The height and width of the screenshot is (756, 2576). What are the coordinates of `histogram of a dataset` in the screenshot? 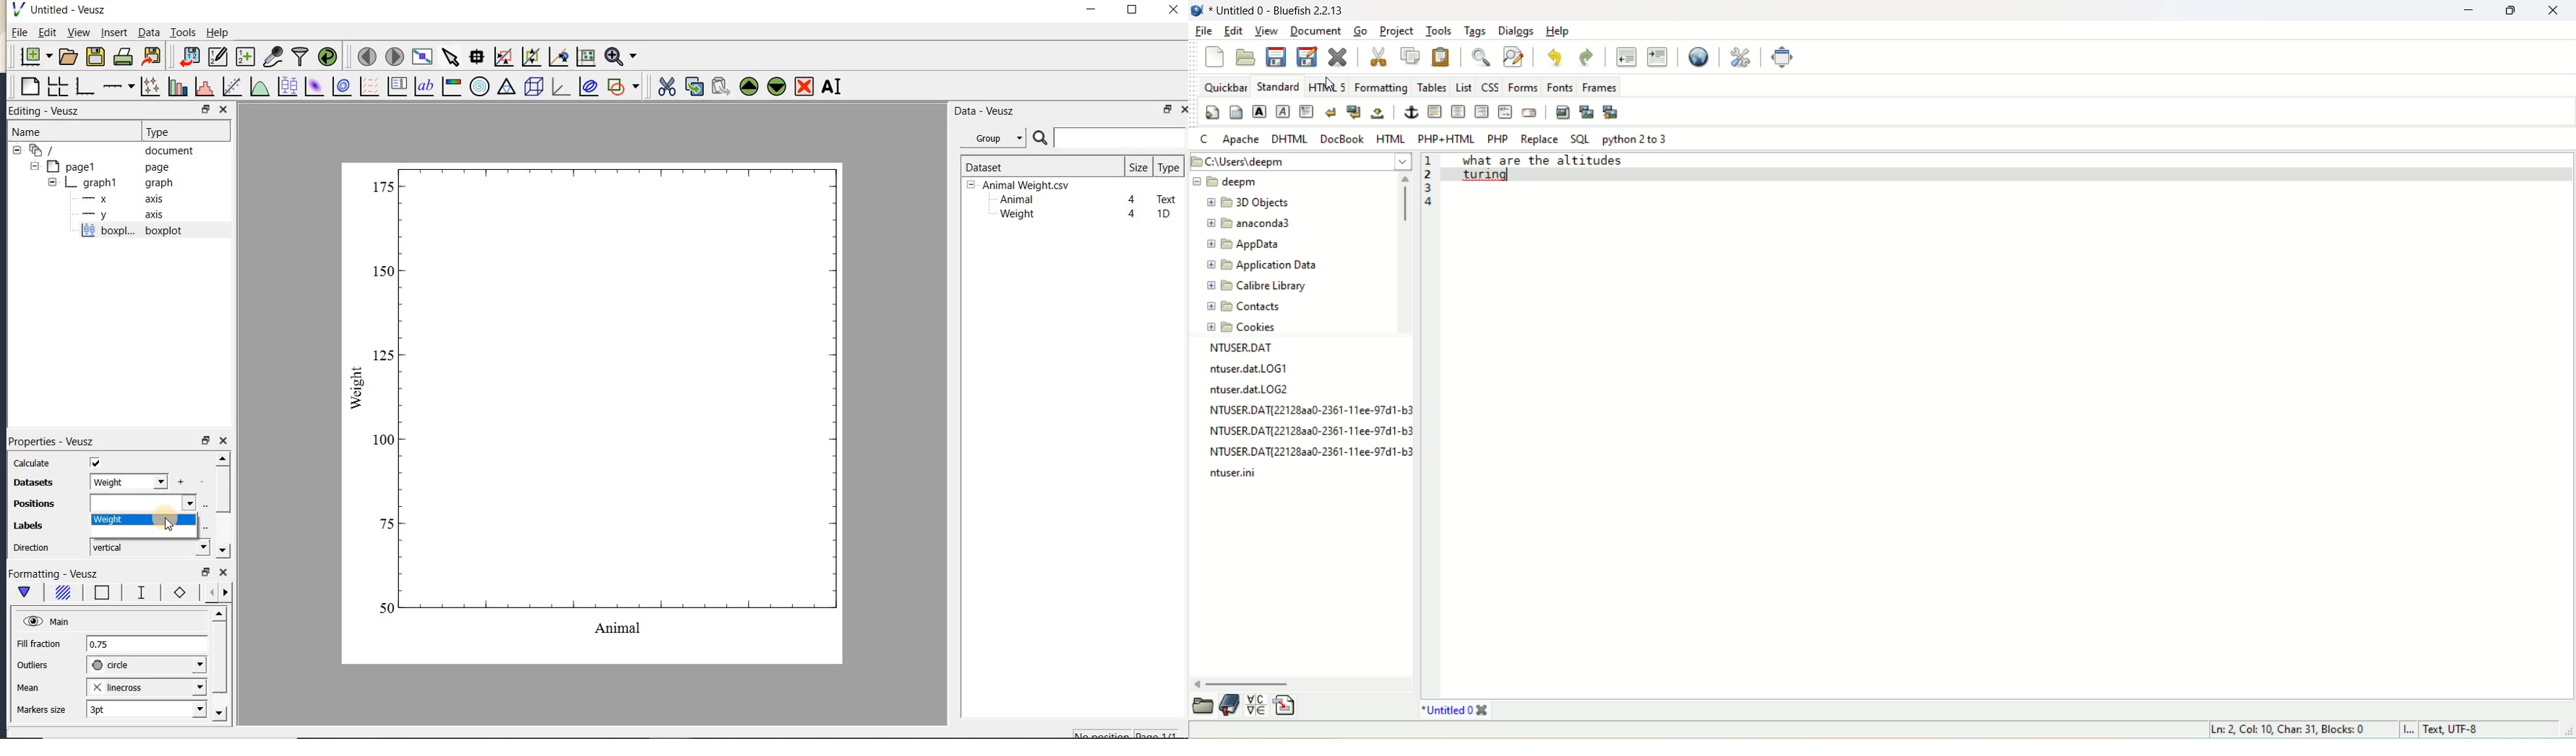 It's located at (204, 86).